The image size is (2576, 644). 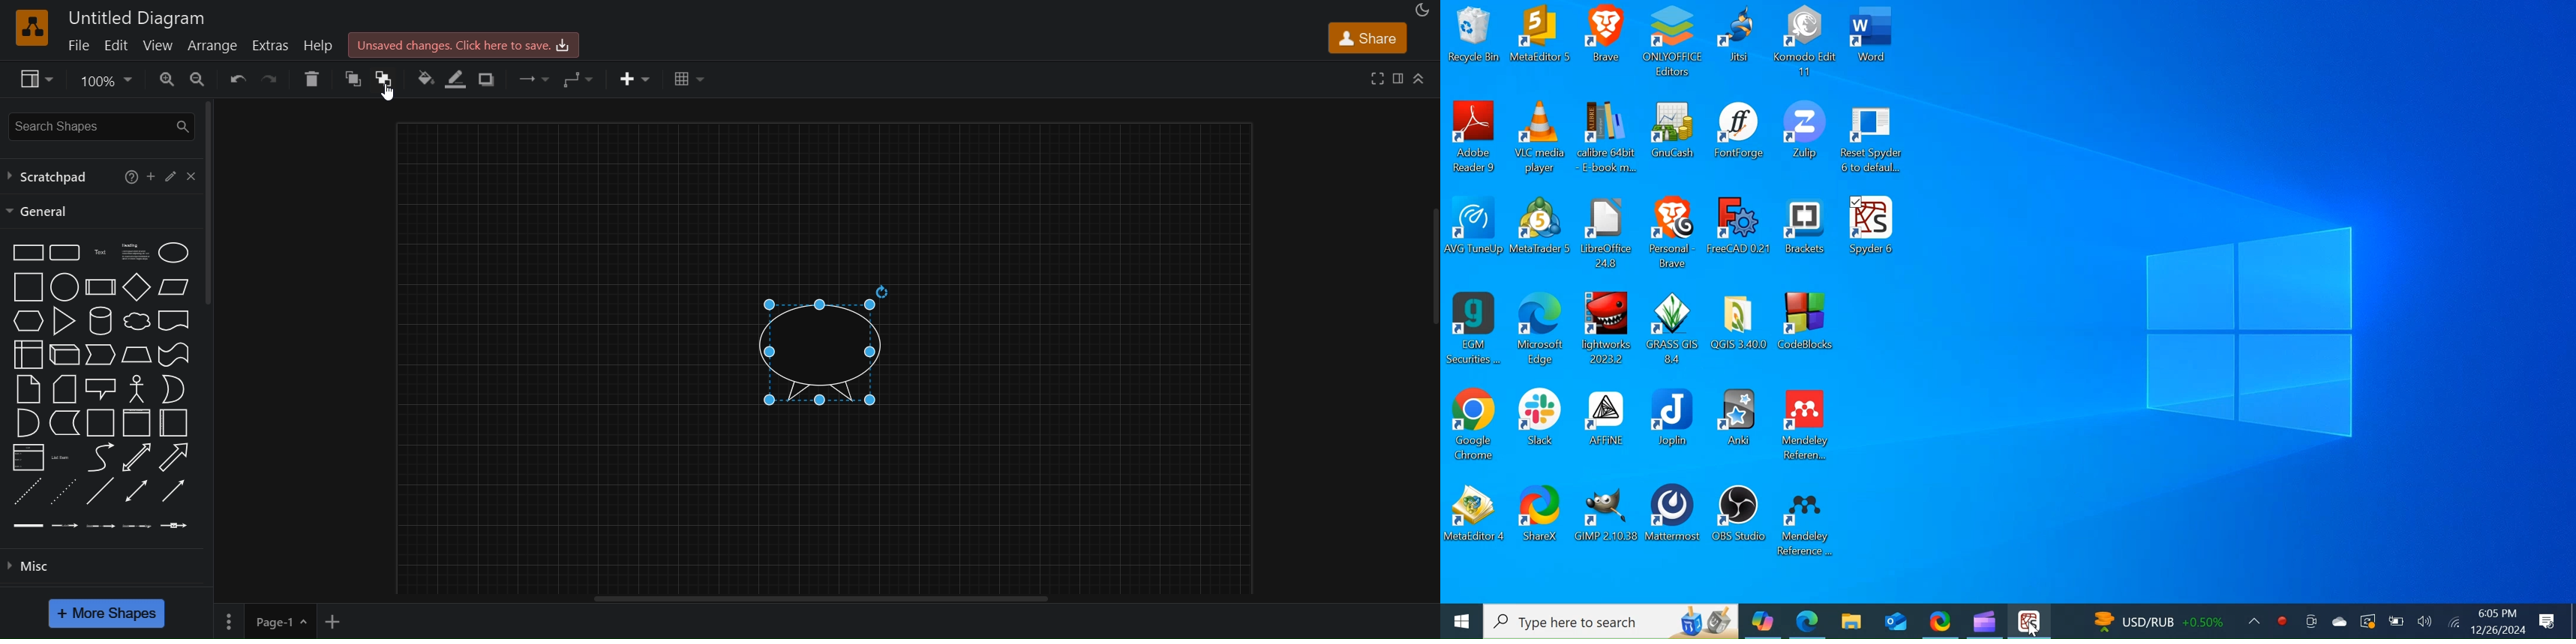 I want to click on table, so click(x=689, y=79).